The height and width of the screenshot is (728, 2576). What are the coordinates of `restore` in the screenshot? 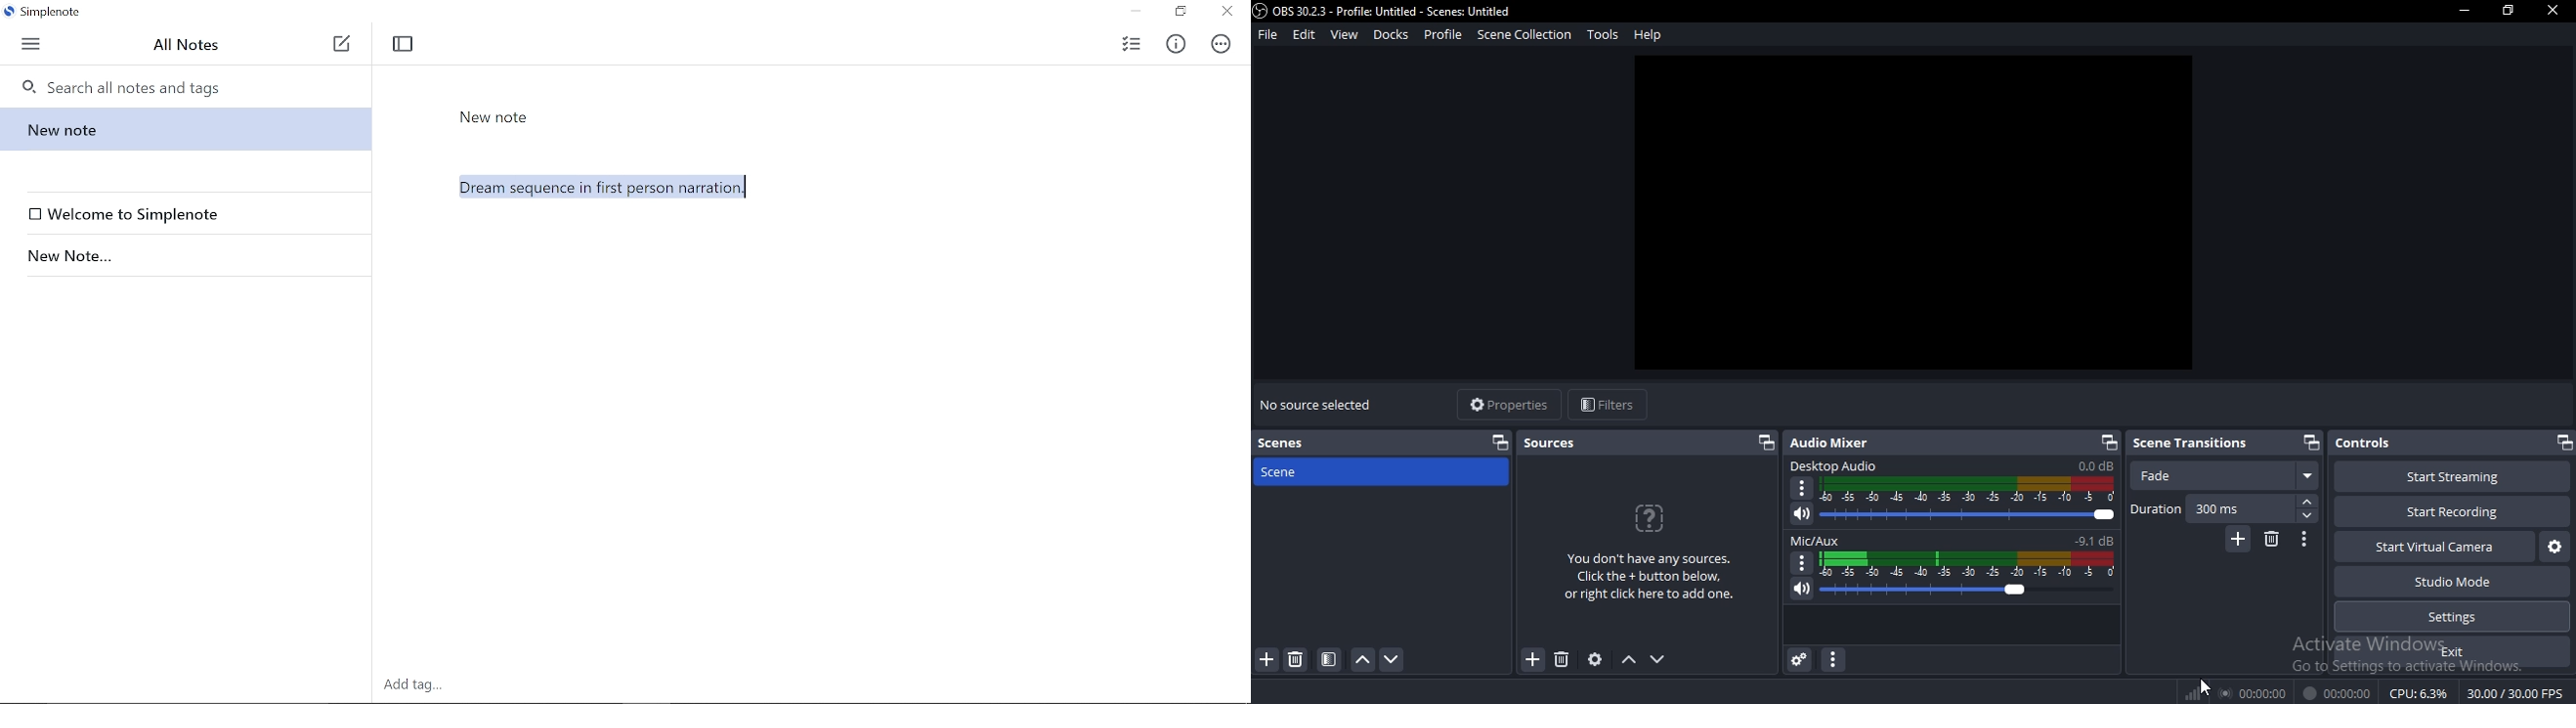 It's located at (1500, 441).